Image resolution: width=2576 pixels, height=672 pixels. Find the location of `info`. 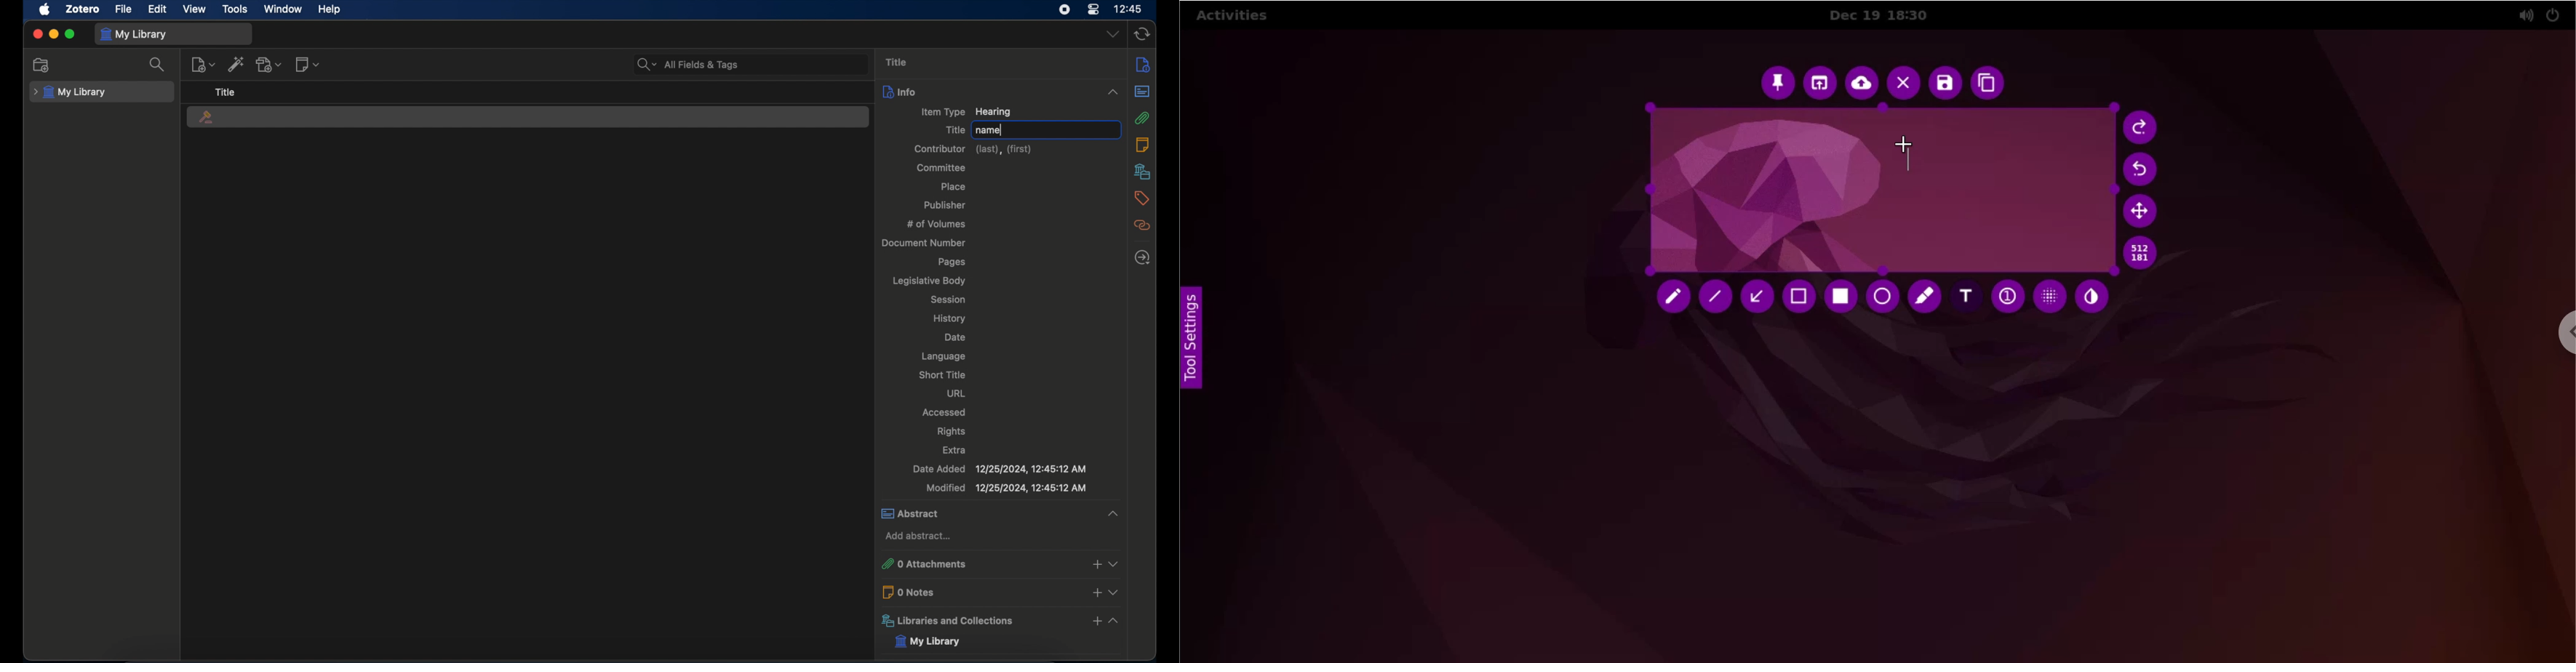

info is located at coordinates (1144, 65).